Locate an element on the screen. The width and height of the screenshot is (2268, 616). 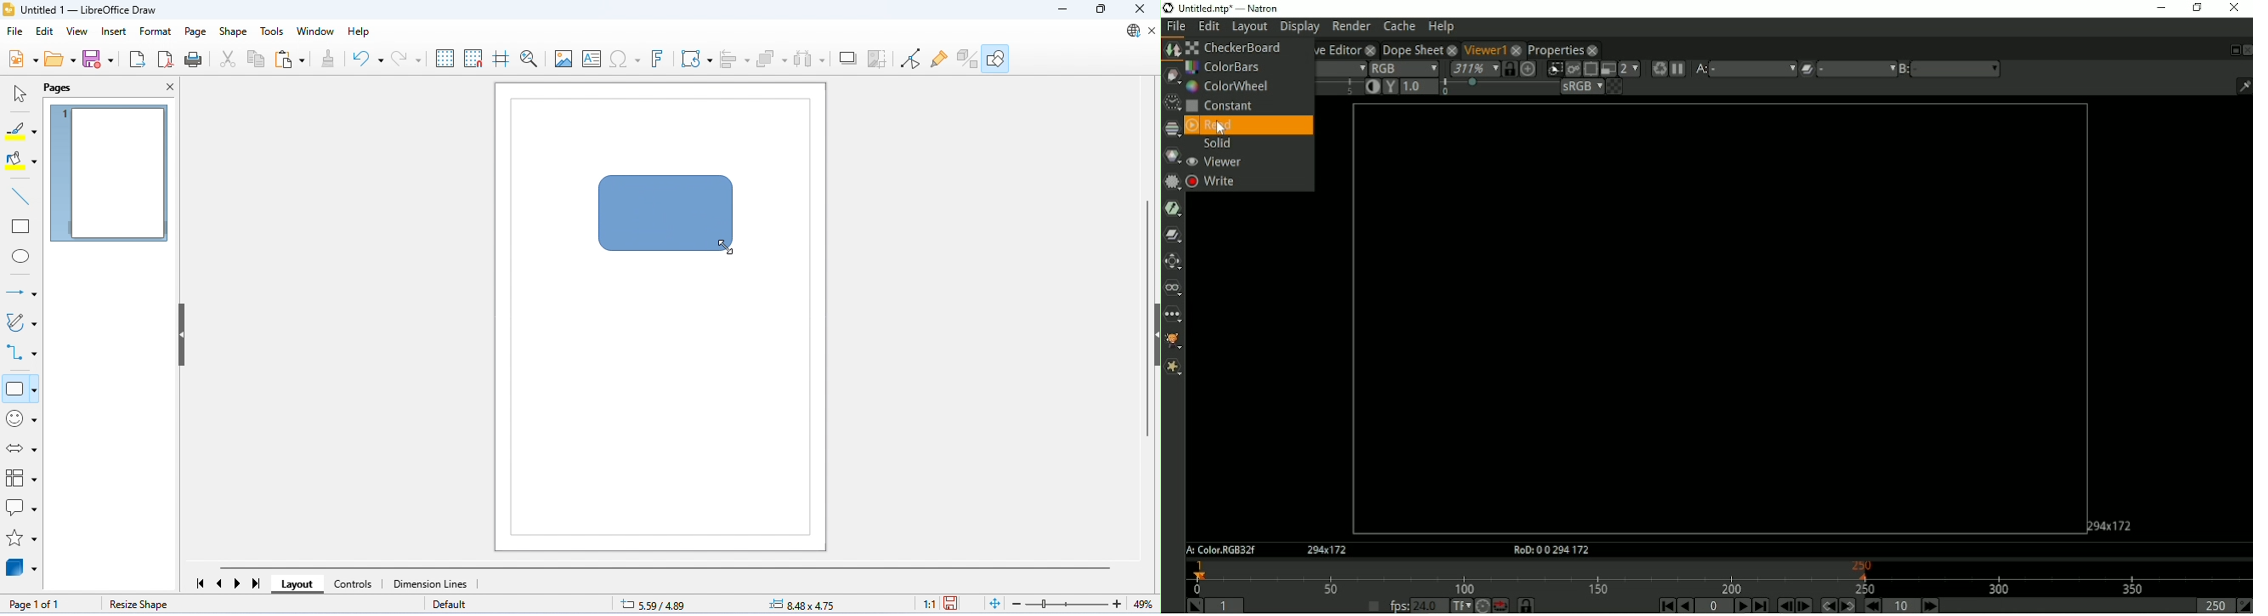
sRGB is located at coordinates (1582, 87).